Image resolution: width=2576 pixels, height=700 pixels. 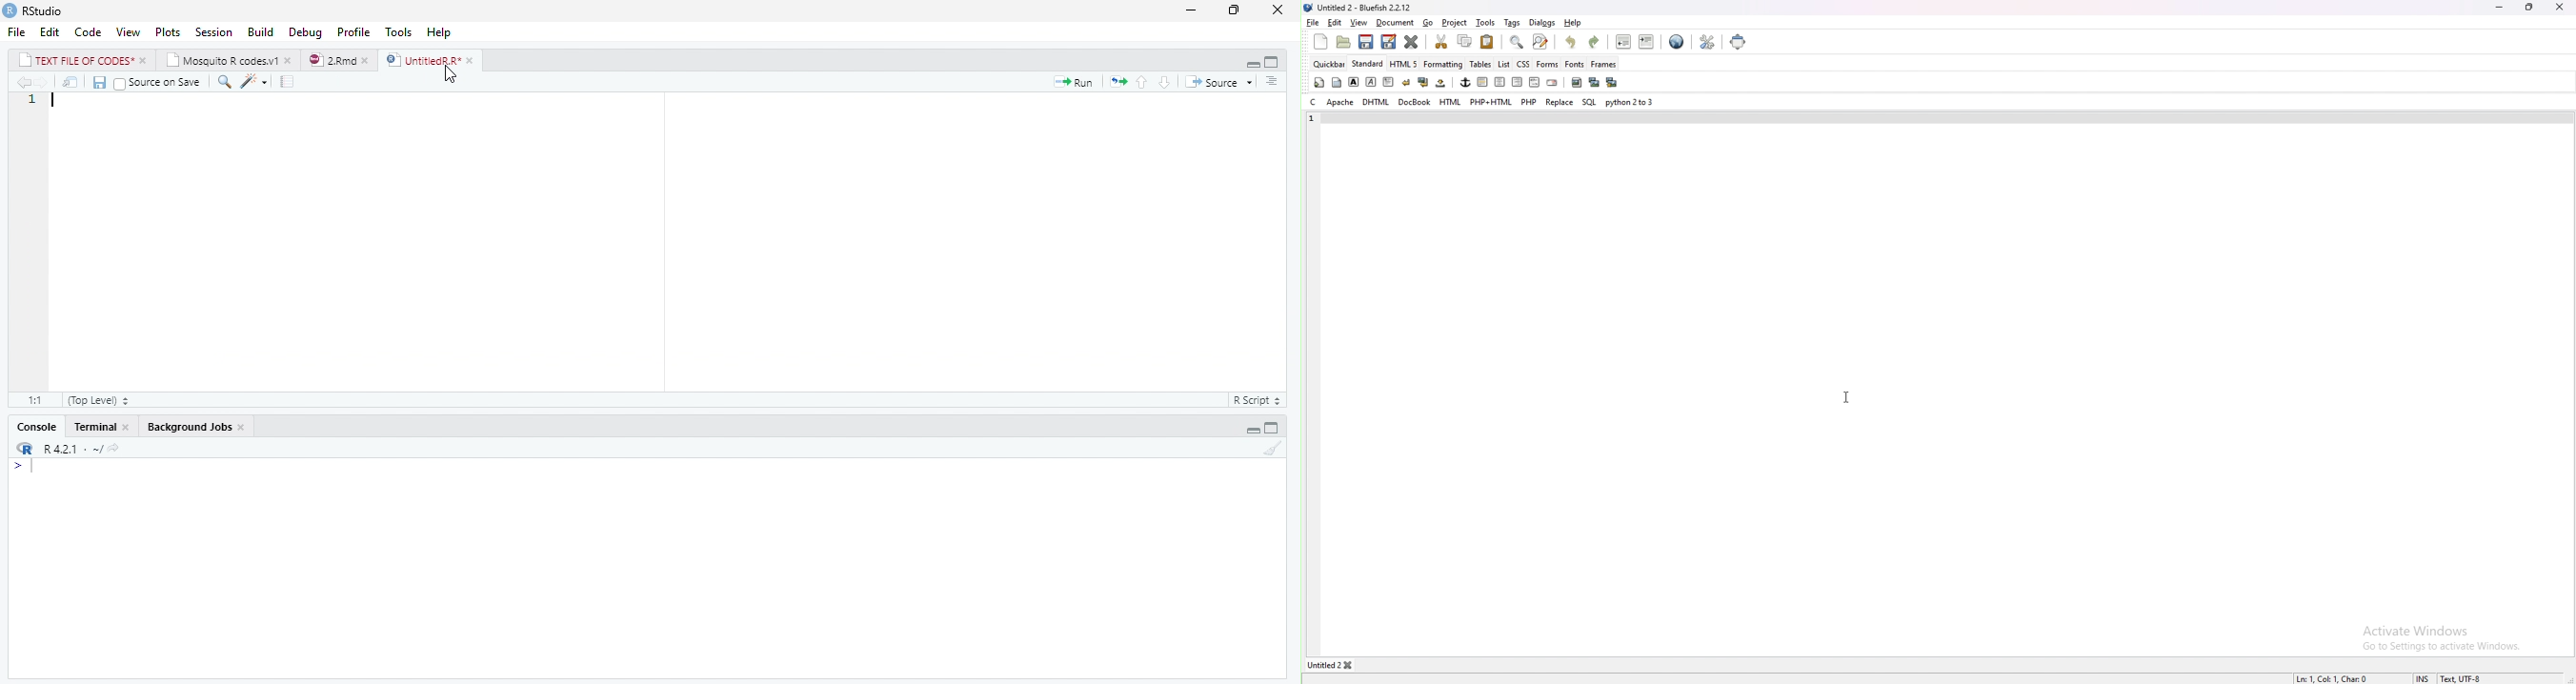 What do you see at coordinates (1253, 63) in the screenshot?
I see `minimize` at bounding box center [1253, 63].